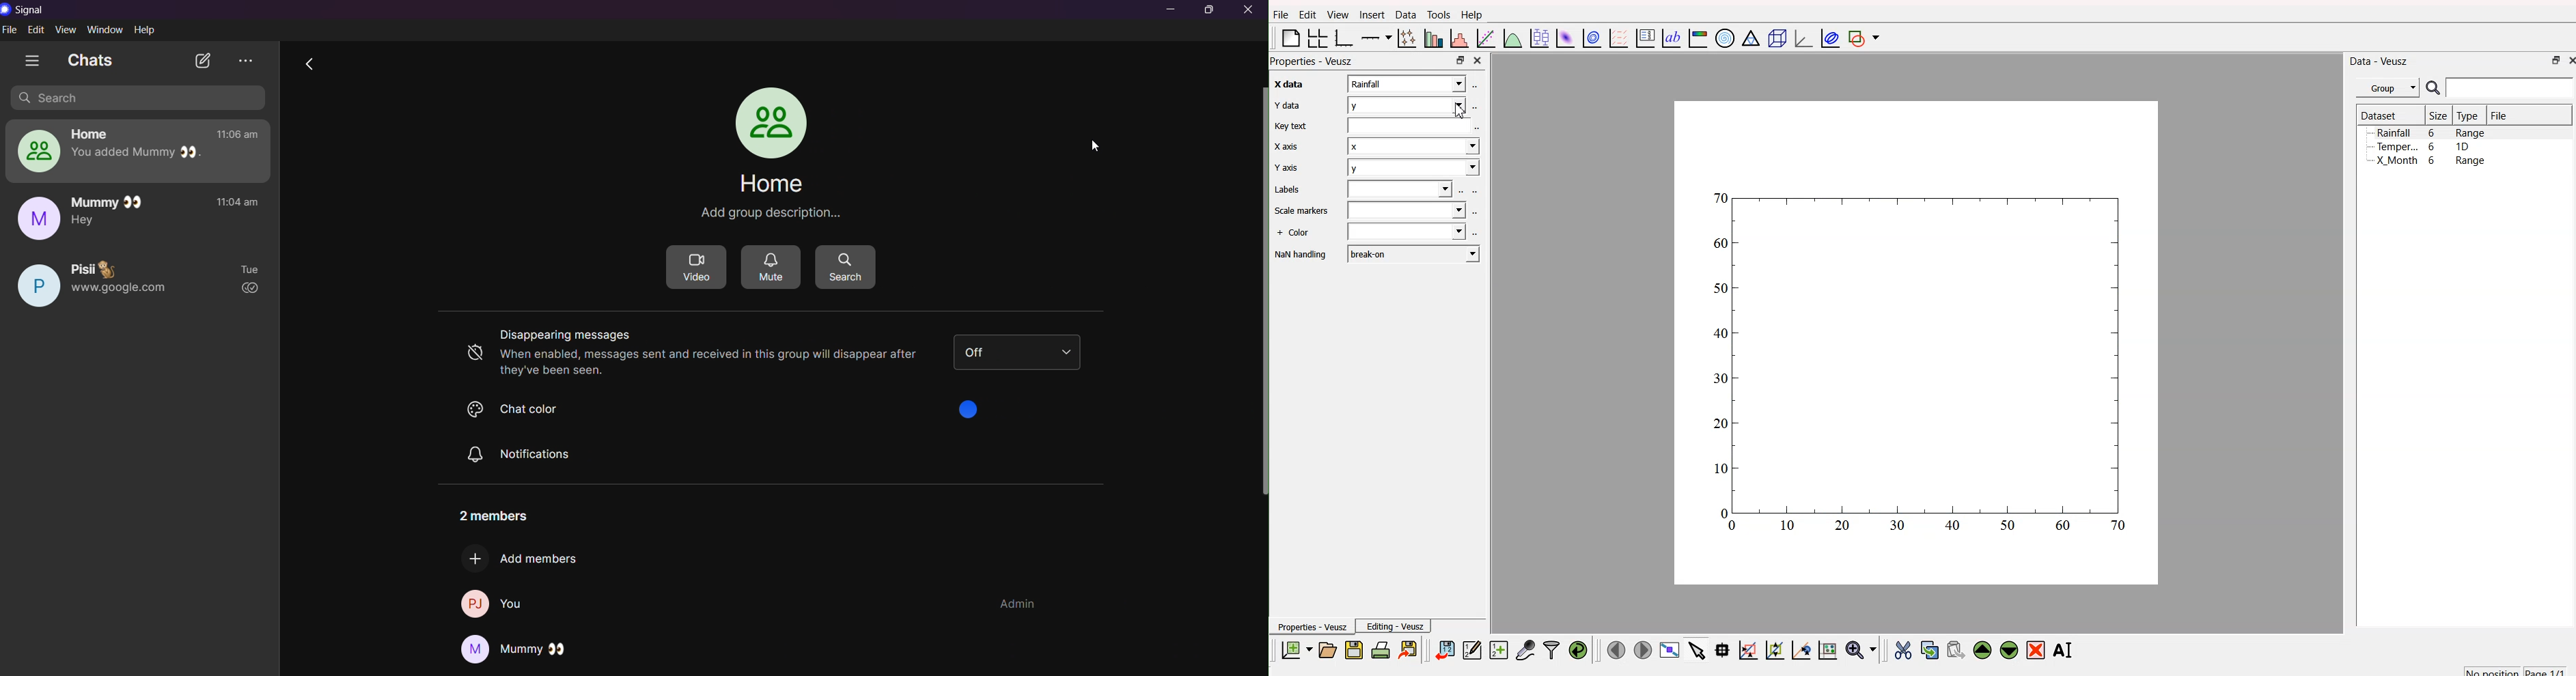 The image size is (2576, 700). Describe the element at coordinates (1020, 604) in the screenshot. I see `group admin` at that location.